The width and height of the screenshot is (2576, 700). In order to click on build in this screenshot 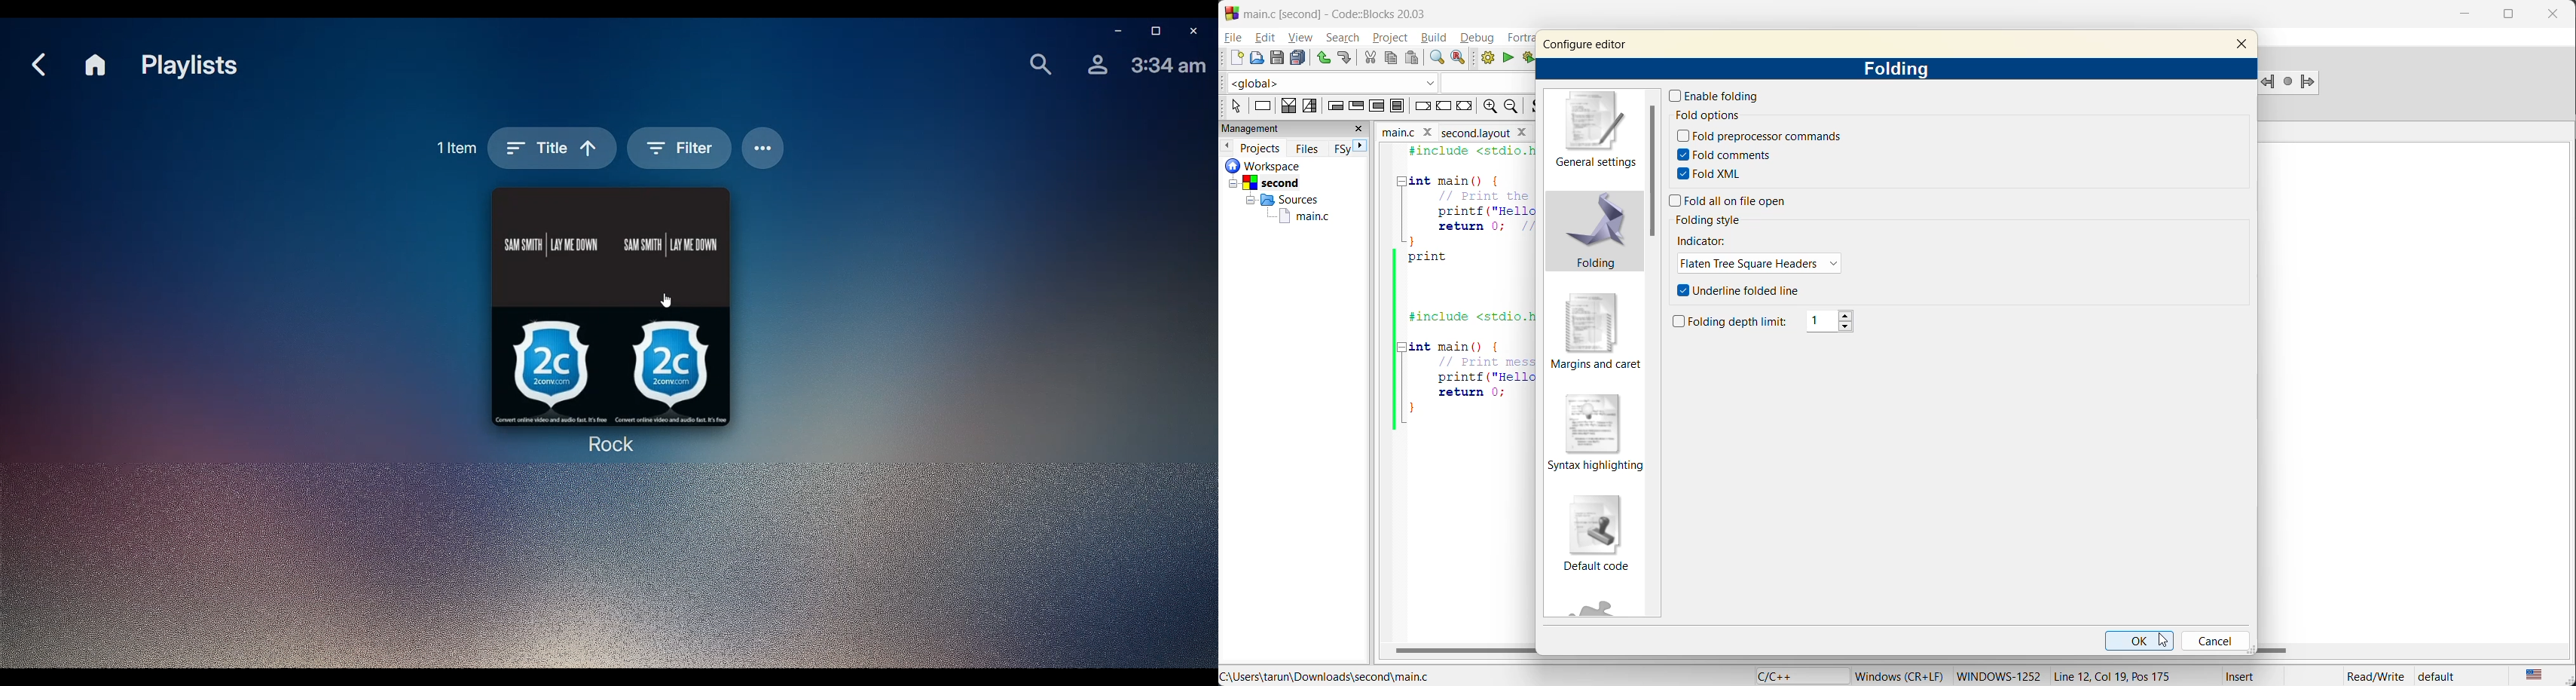, I will do `click(1484, 57)`.